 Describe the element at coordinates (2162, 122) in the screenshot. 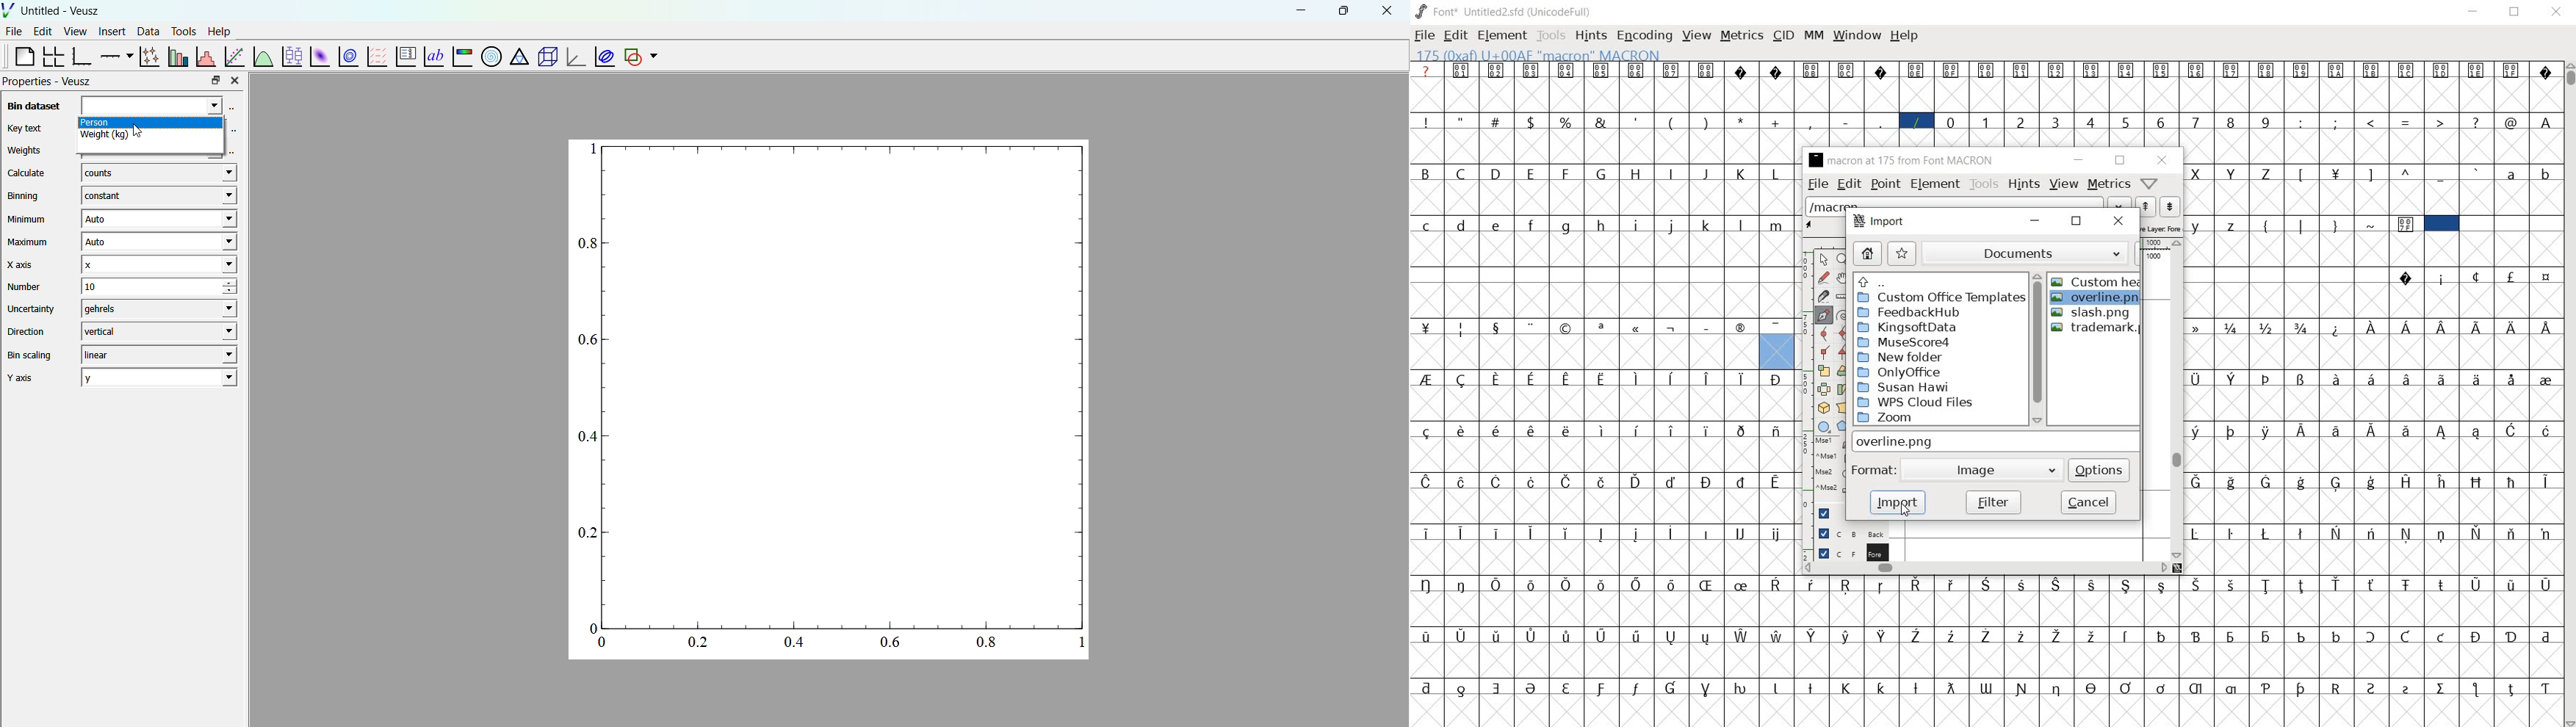

I see `6` at that location.